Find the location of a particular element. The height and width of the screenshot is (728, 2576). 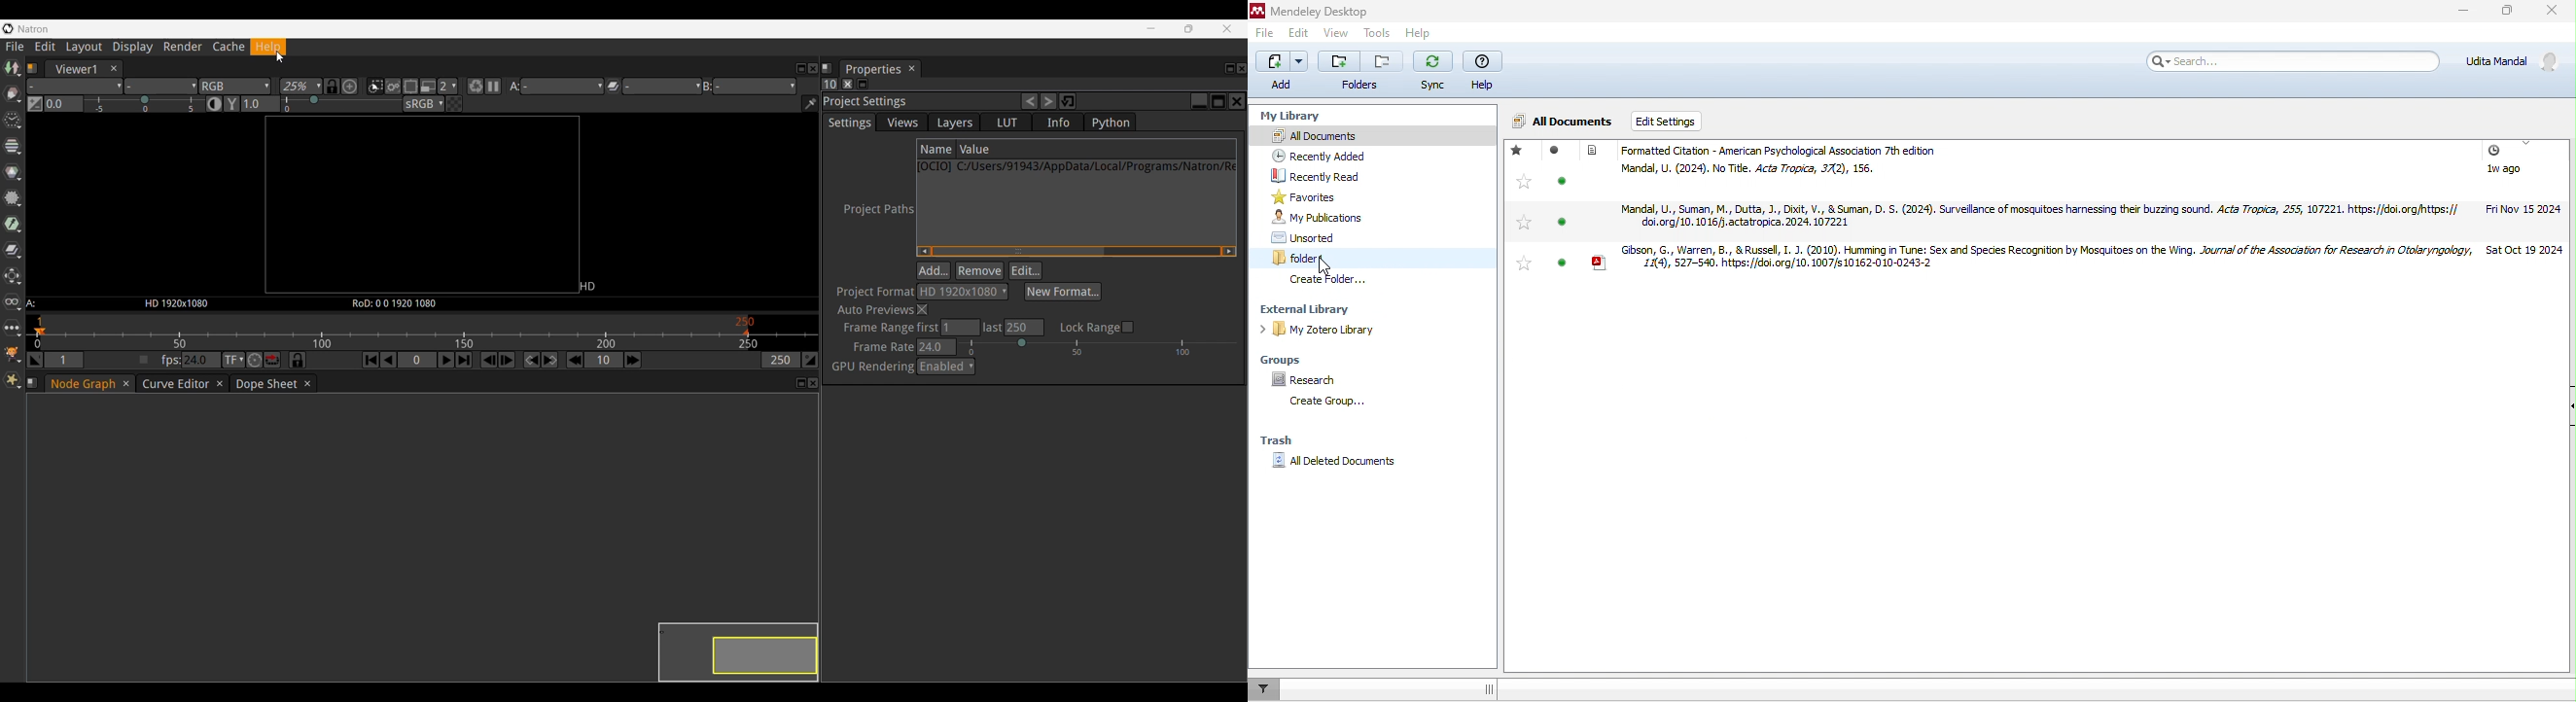

Gbeon, G., Warren, B., & Russel, 1. J. (2010). Humming in Tune: Sex and Spedies Recognition by Mosquitoes on the Wing. Jouma/of the Association for Research ih Otolaryngobogy,
11(4), 527-540. https: //doi.org/10,1007/510162-010-0243-2 is located at coordinates (2046, 257).